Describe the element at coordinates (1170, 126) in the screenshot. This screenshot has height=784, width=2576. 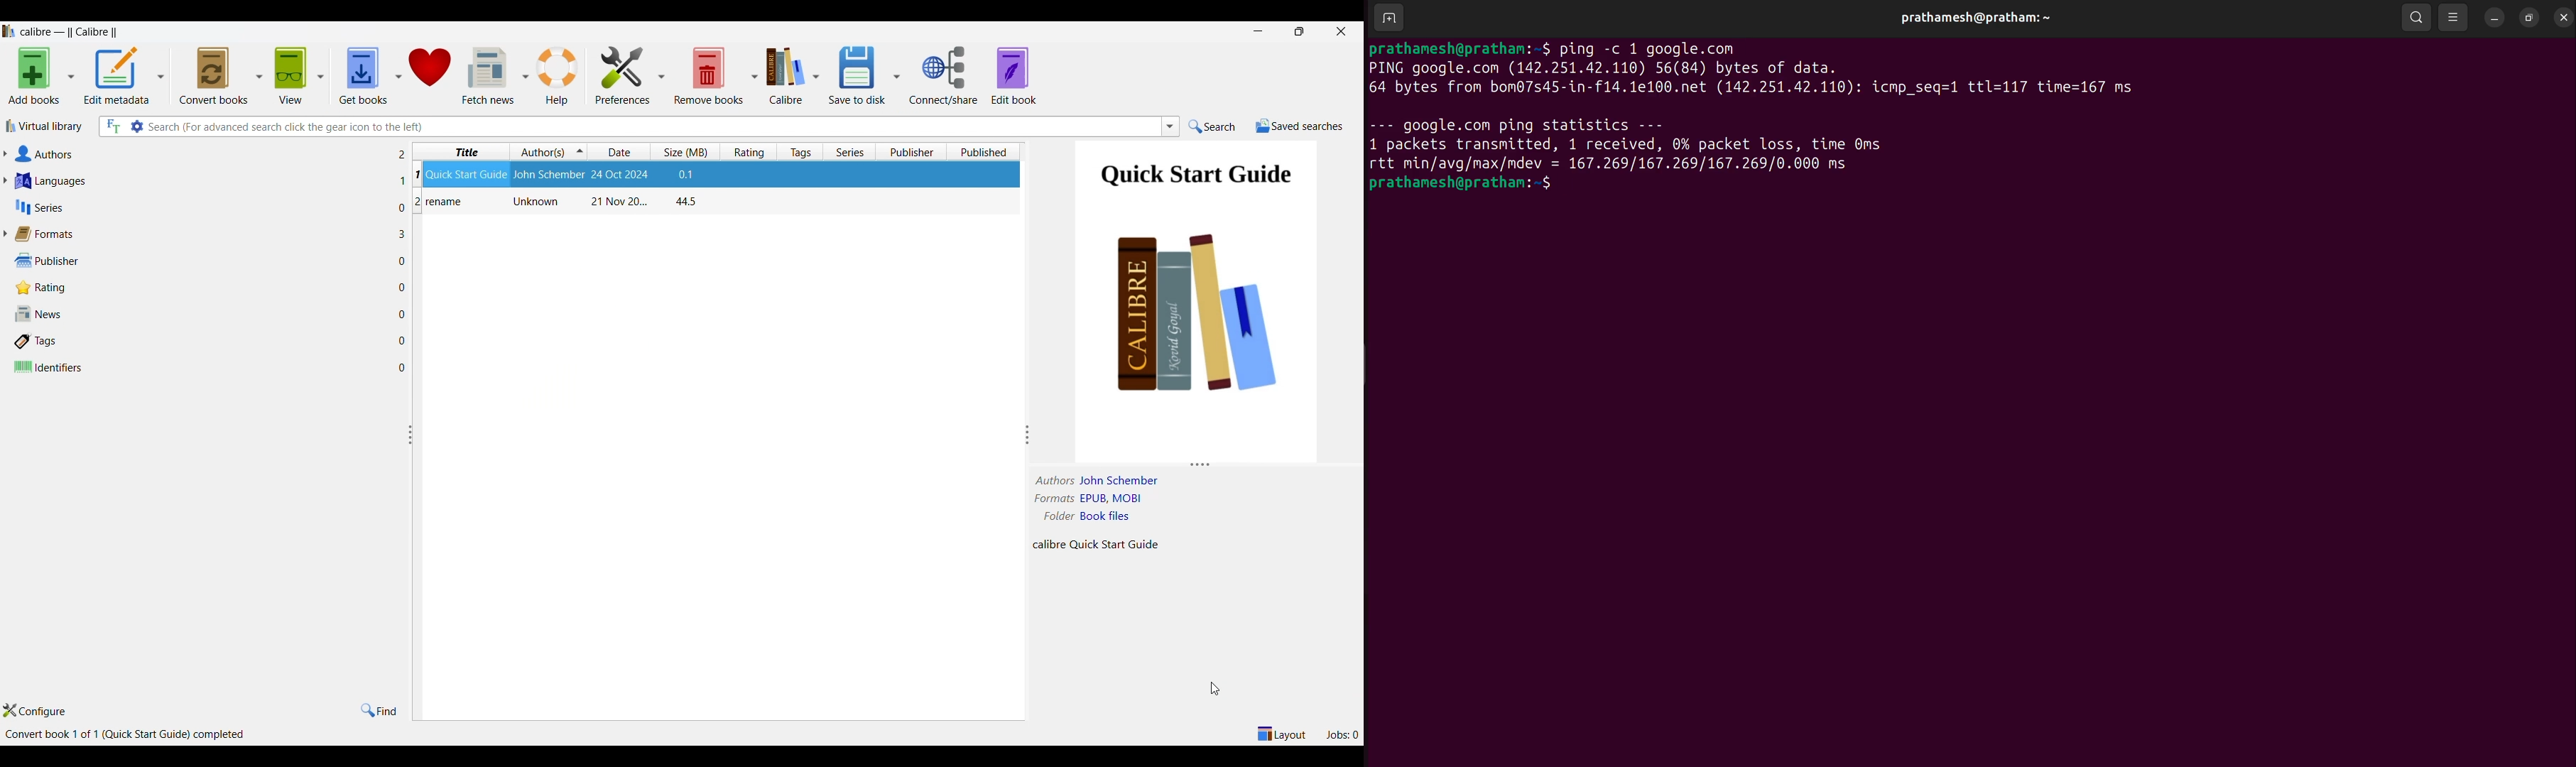
I see `List searches` at that location.